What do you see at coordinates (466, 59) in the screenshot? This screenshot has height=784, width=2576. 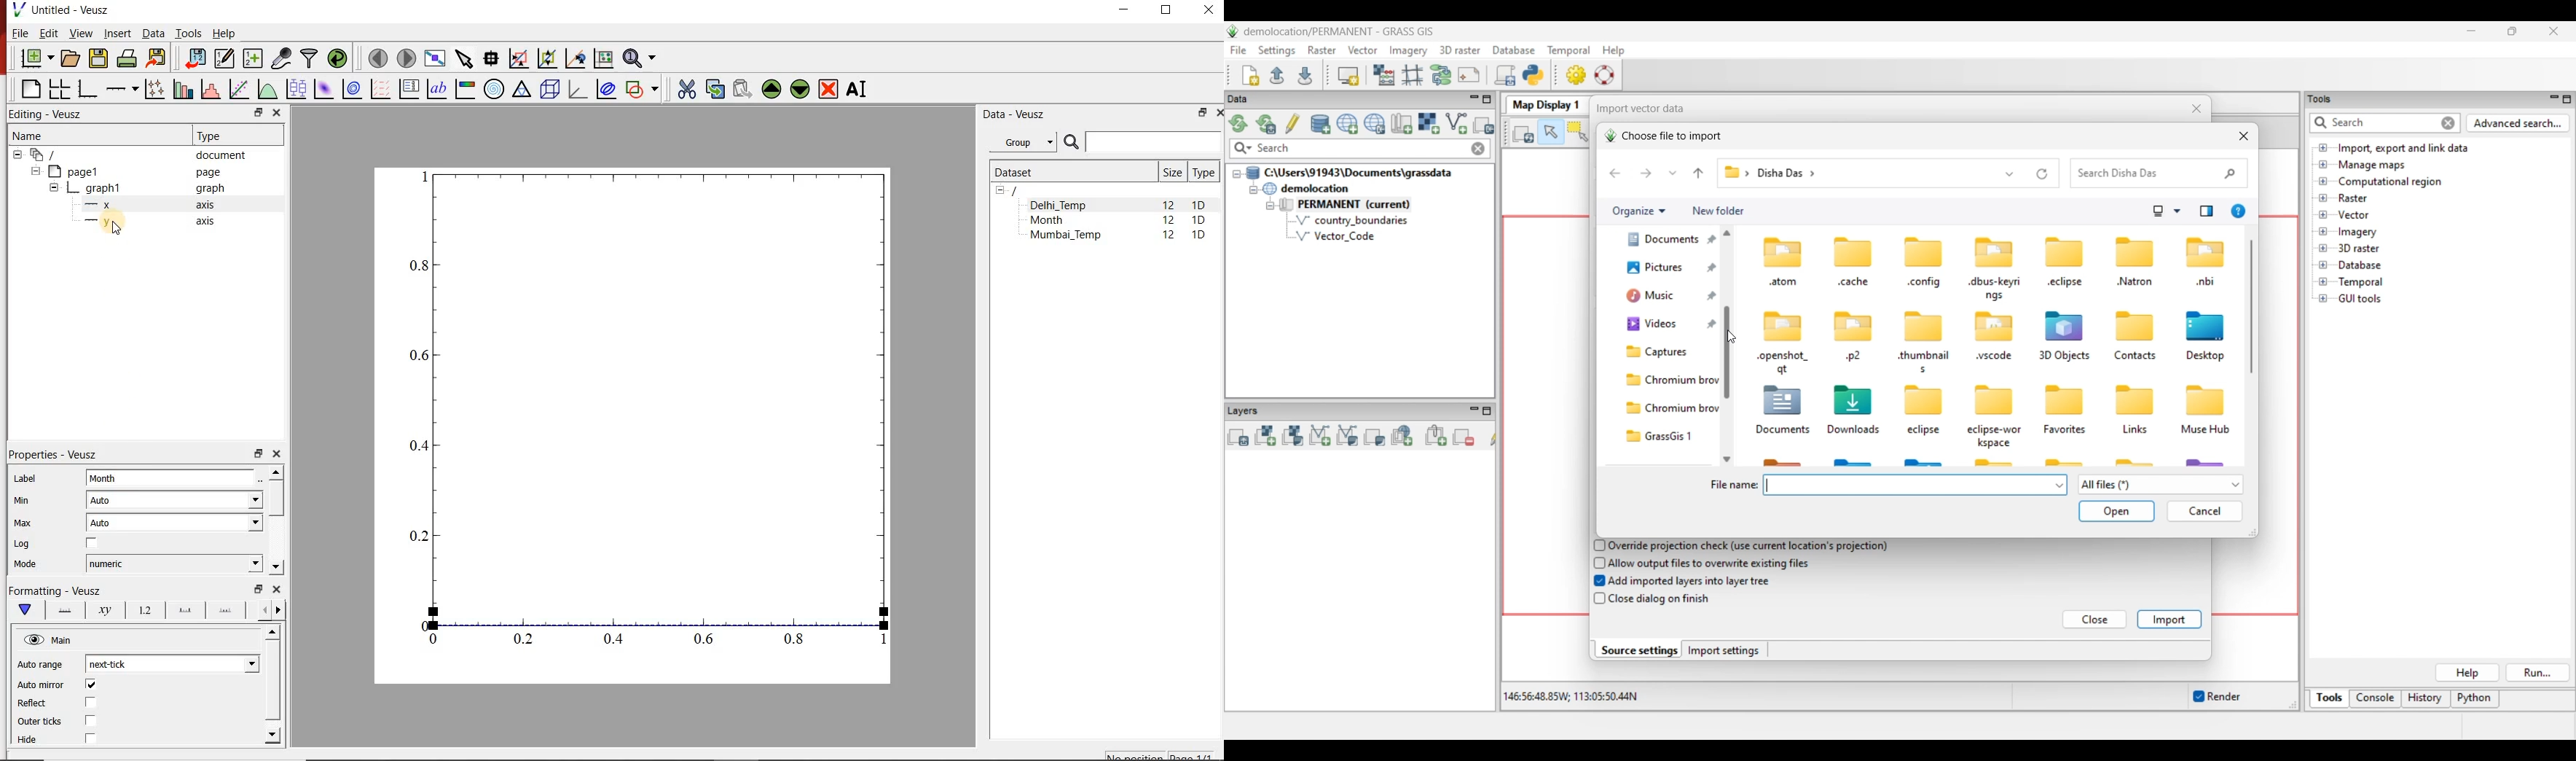 I see `select items from the graph or scroll` at bounding box center [466, 59].